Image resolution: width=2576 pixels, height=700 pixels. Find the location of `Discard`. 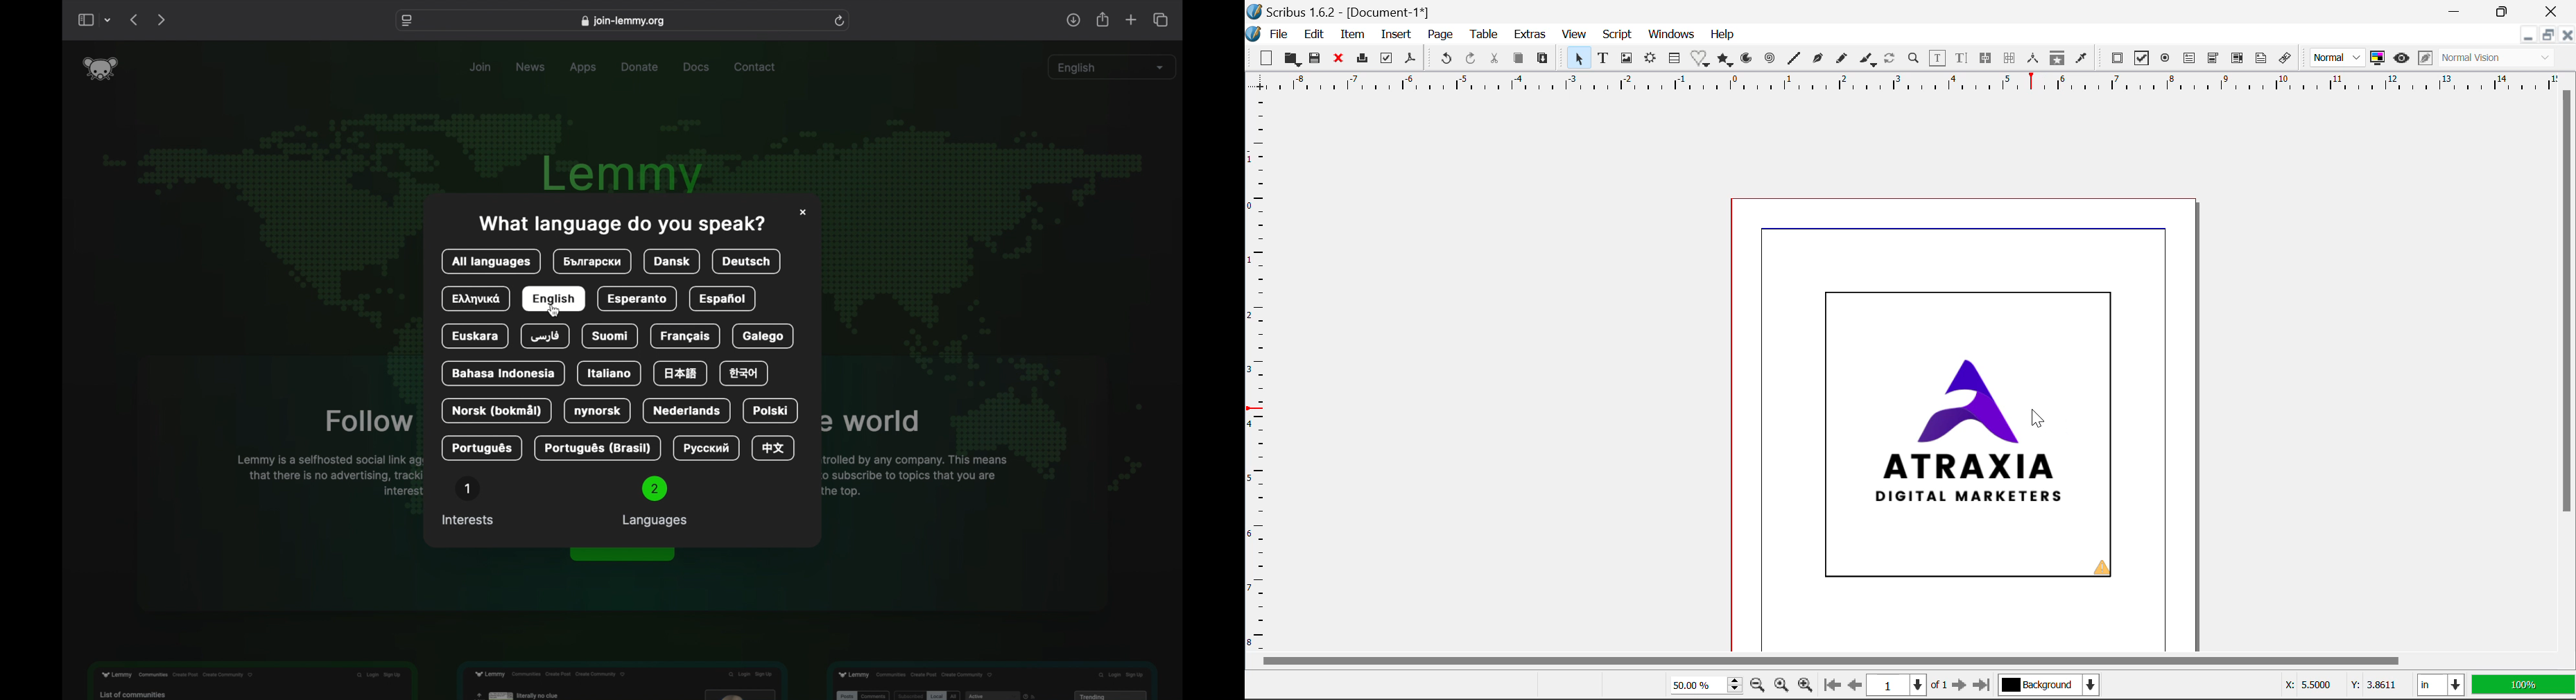

Discard is located at coordinates (1340, 60).